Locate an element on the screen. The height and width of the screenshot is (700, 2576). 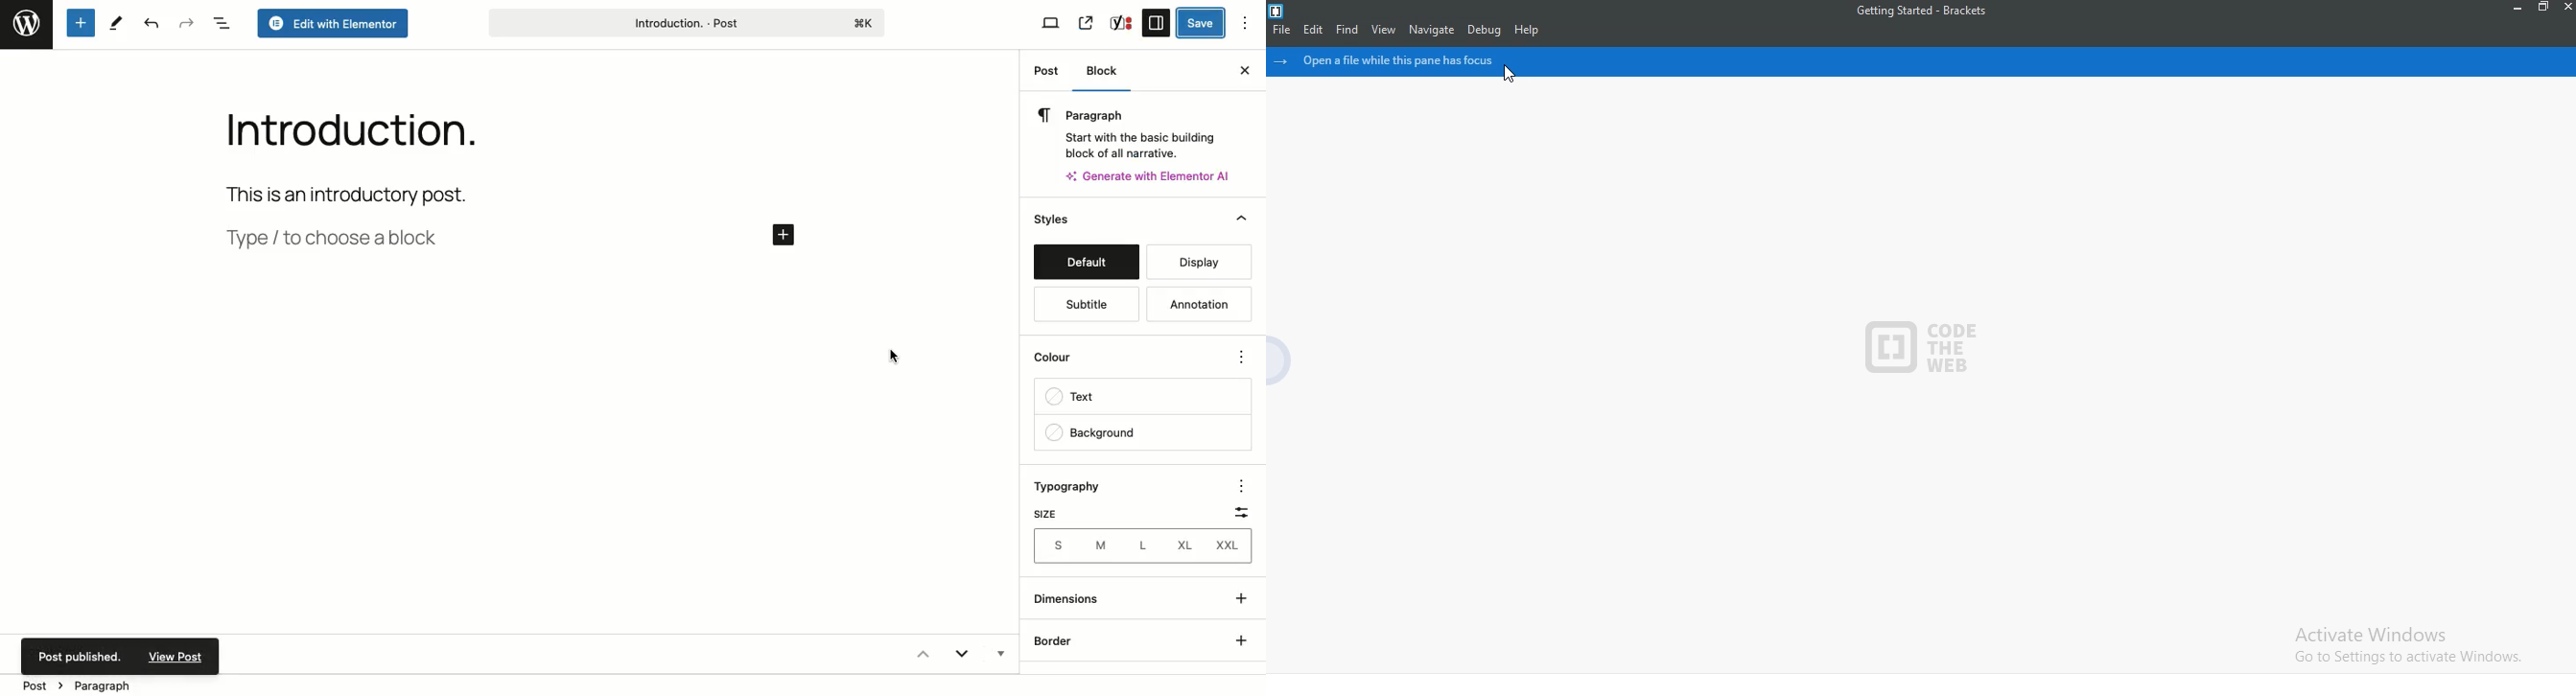
Sizes is located at coordinates (1141, 546).